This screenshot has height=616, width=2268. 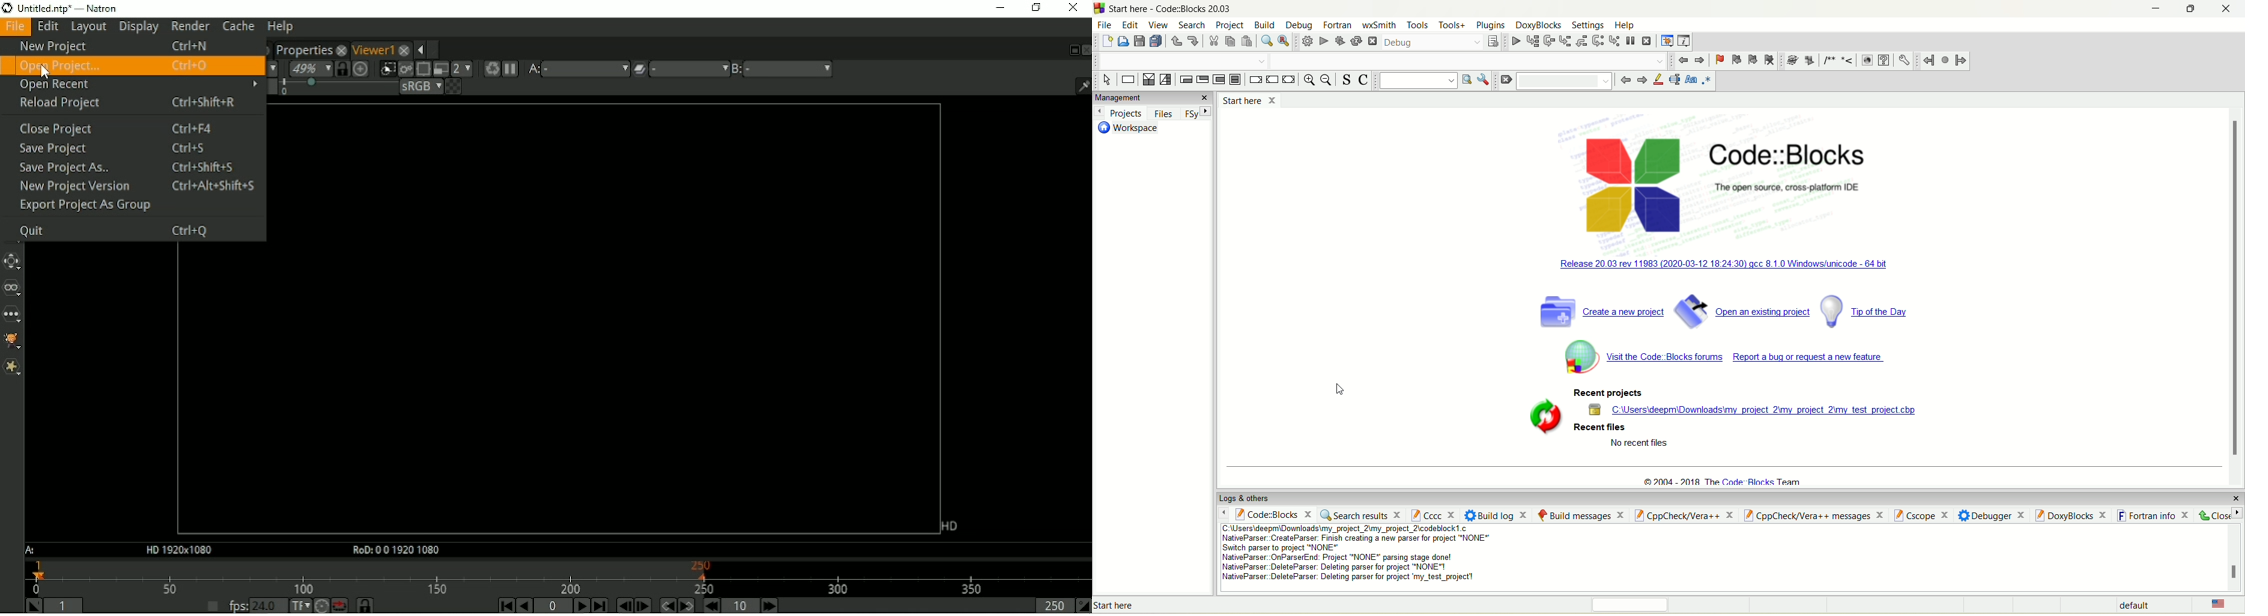 What do you see at coordinates (1268, 25) in the screenshot?
I see `build` at bounding box center [1268, 25].